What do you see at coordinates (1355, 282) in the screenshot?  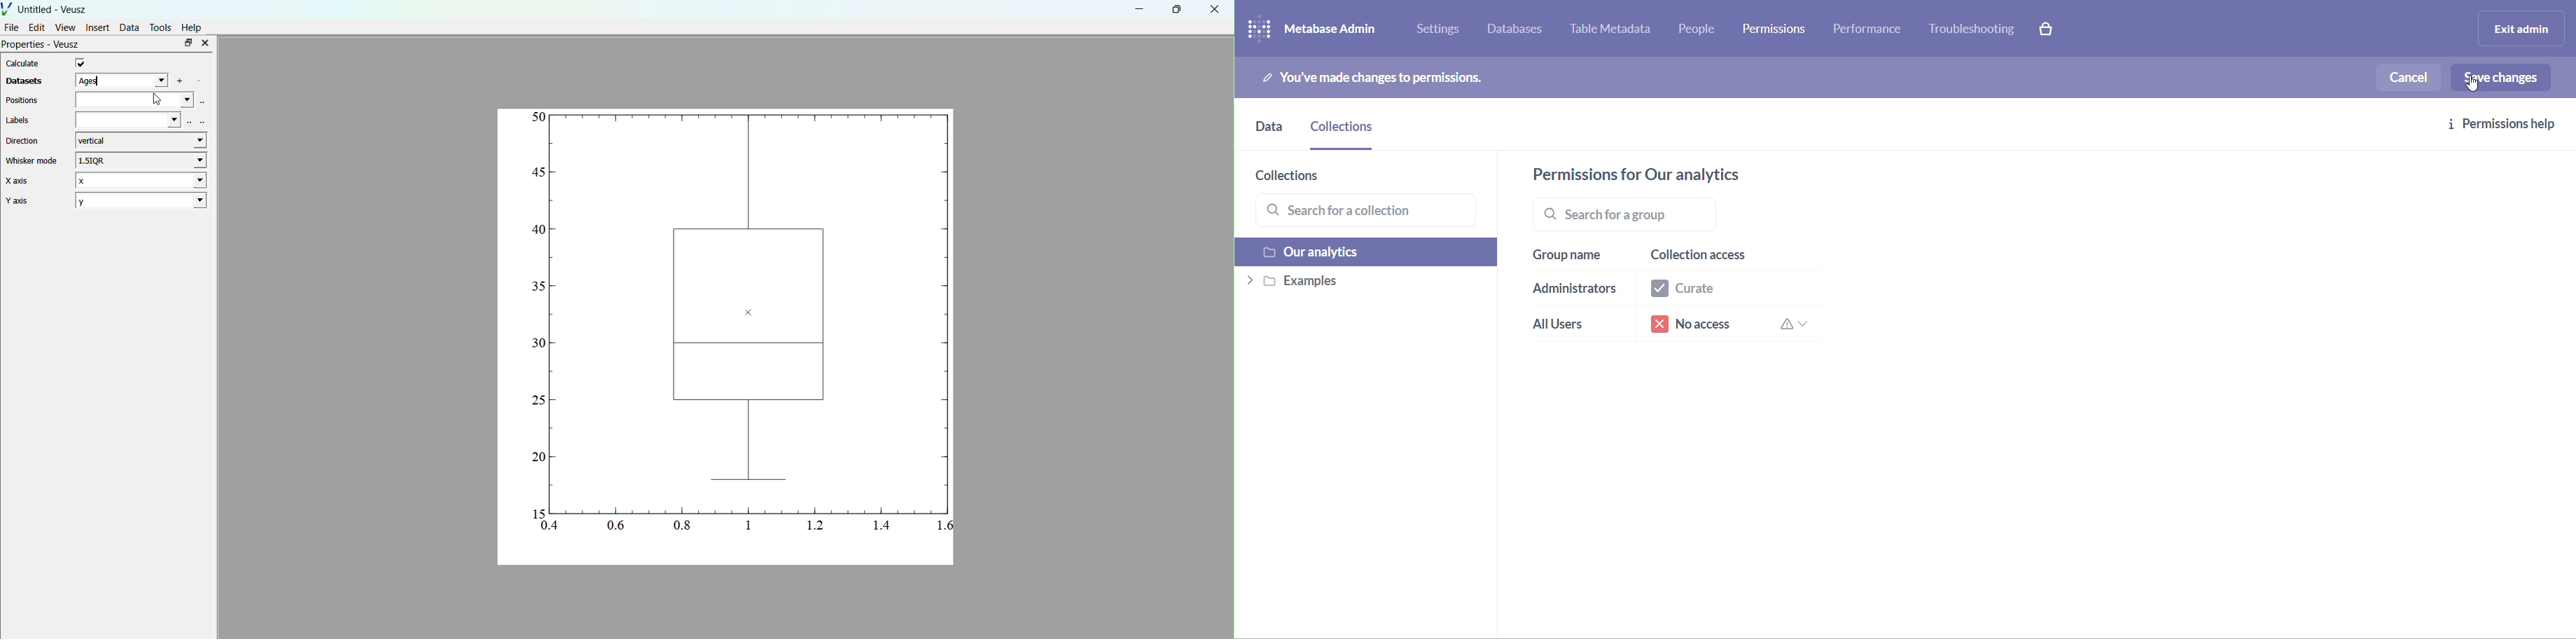 I see `examples` at bounding box center [1355, 282].